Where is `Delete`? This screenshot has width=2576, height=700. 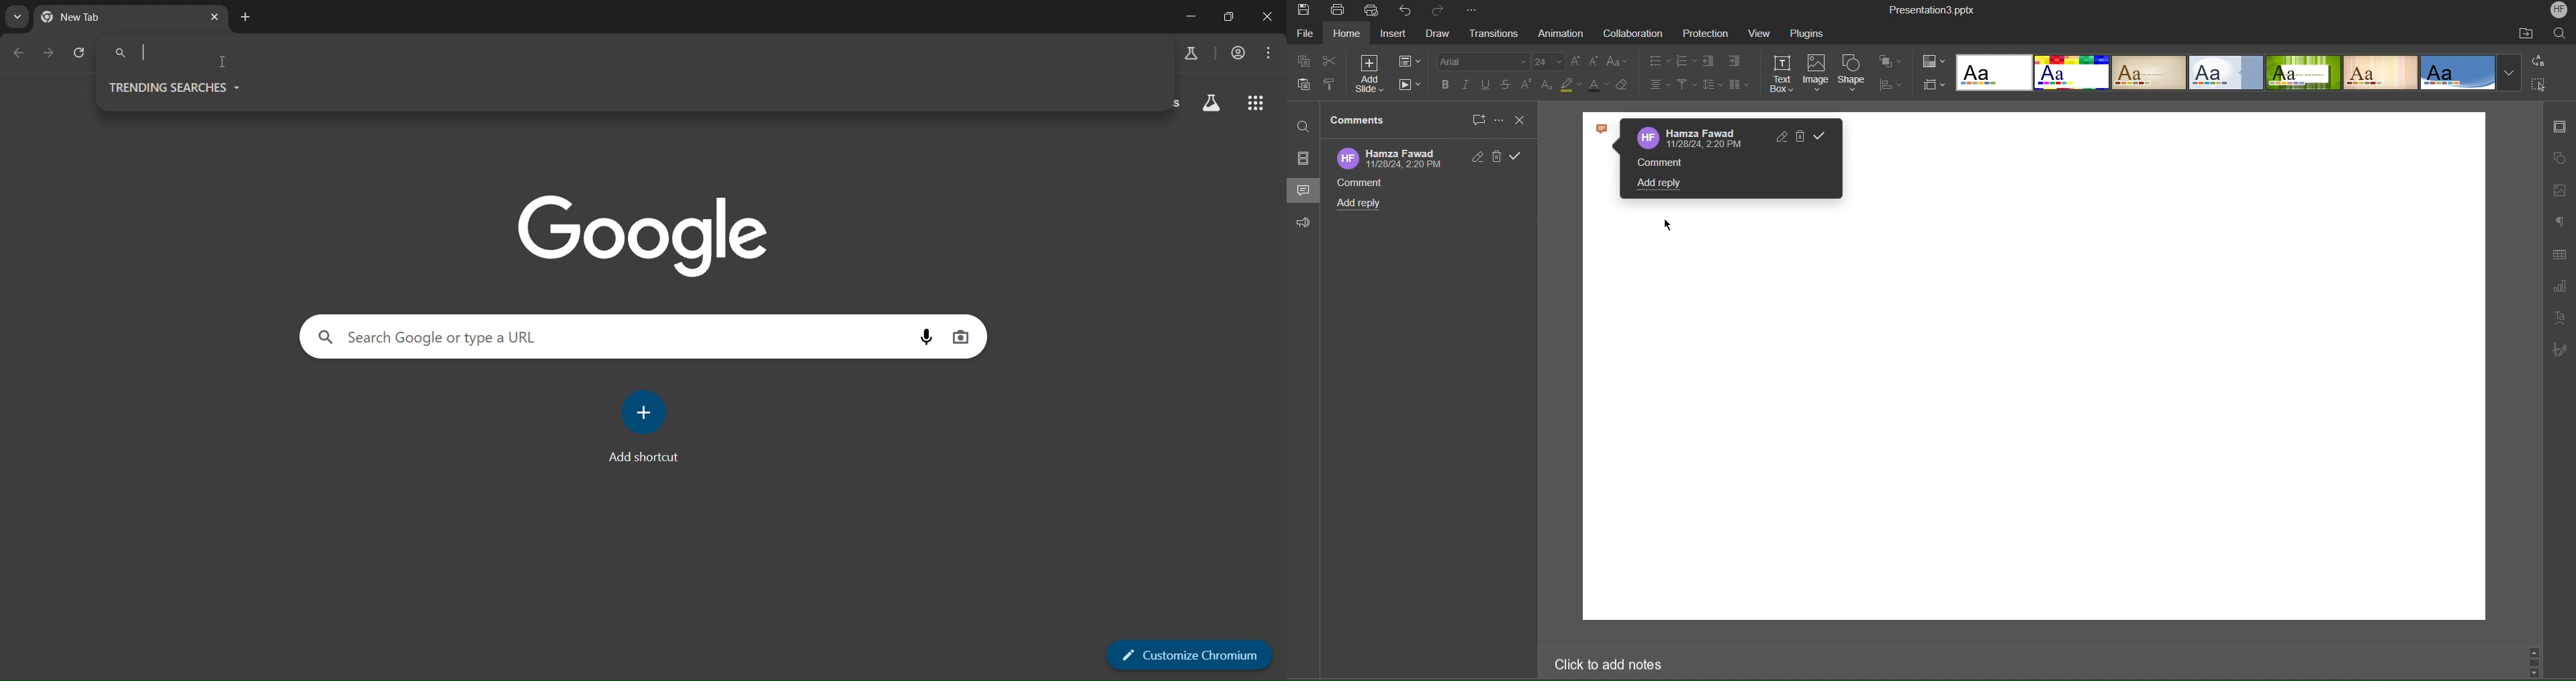
Delete is located at coordinates (1498, 156).